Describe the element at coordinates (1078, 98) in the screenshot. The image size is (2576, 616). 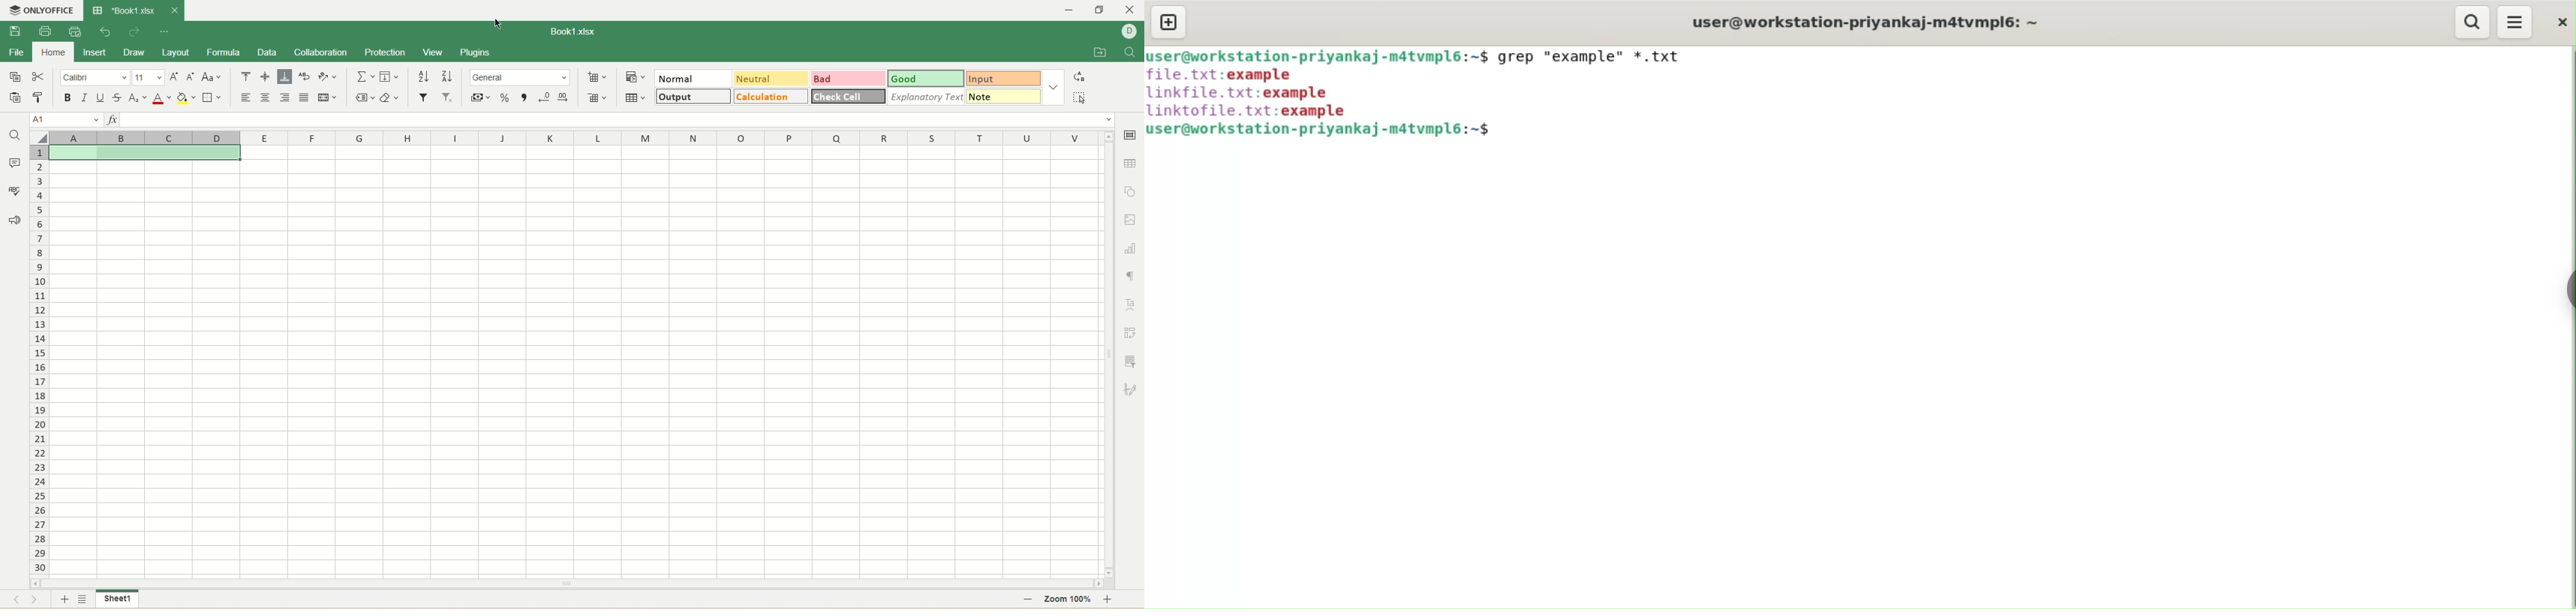
I see `select all` at that location.